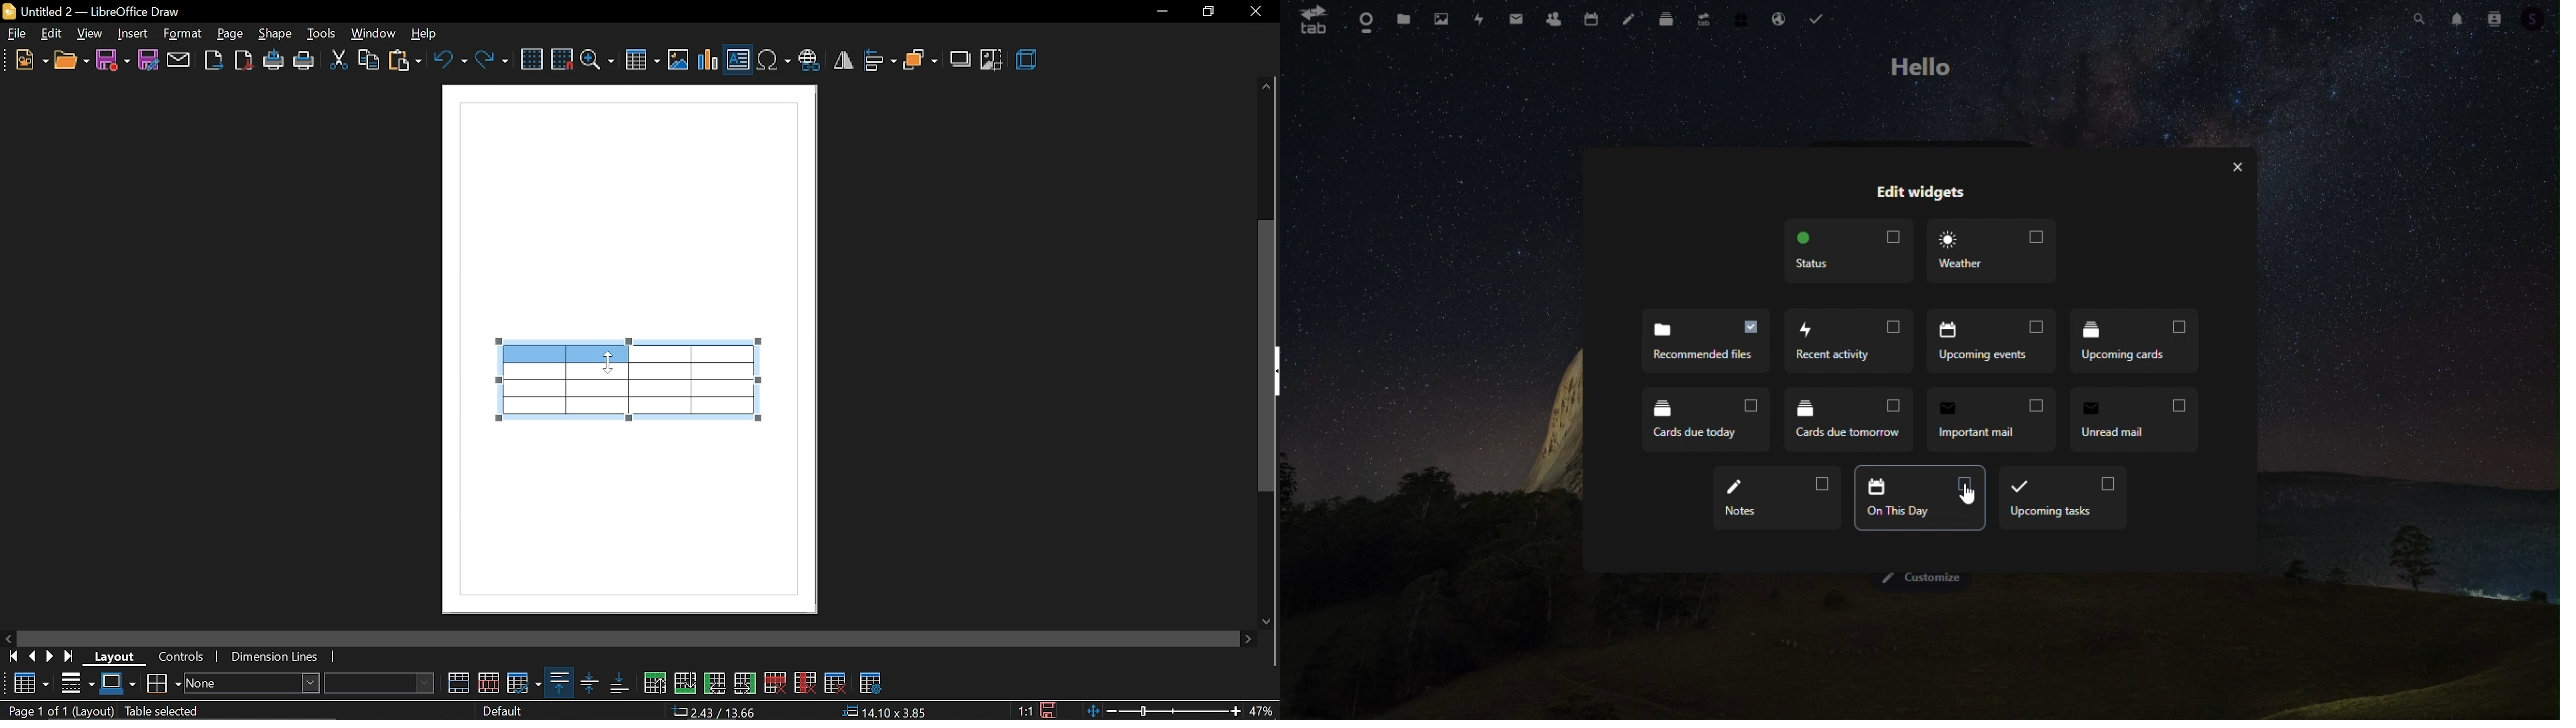 Image resolution: width=2576 pixels, height=728 pixels. What do you see at coordinates (1027, 60) in the screenshot?
I see `3d effects` at bounding box center [1027, 60].